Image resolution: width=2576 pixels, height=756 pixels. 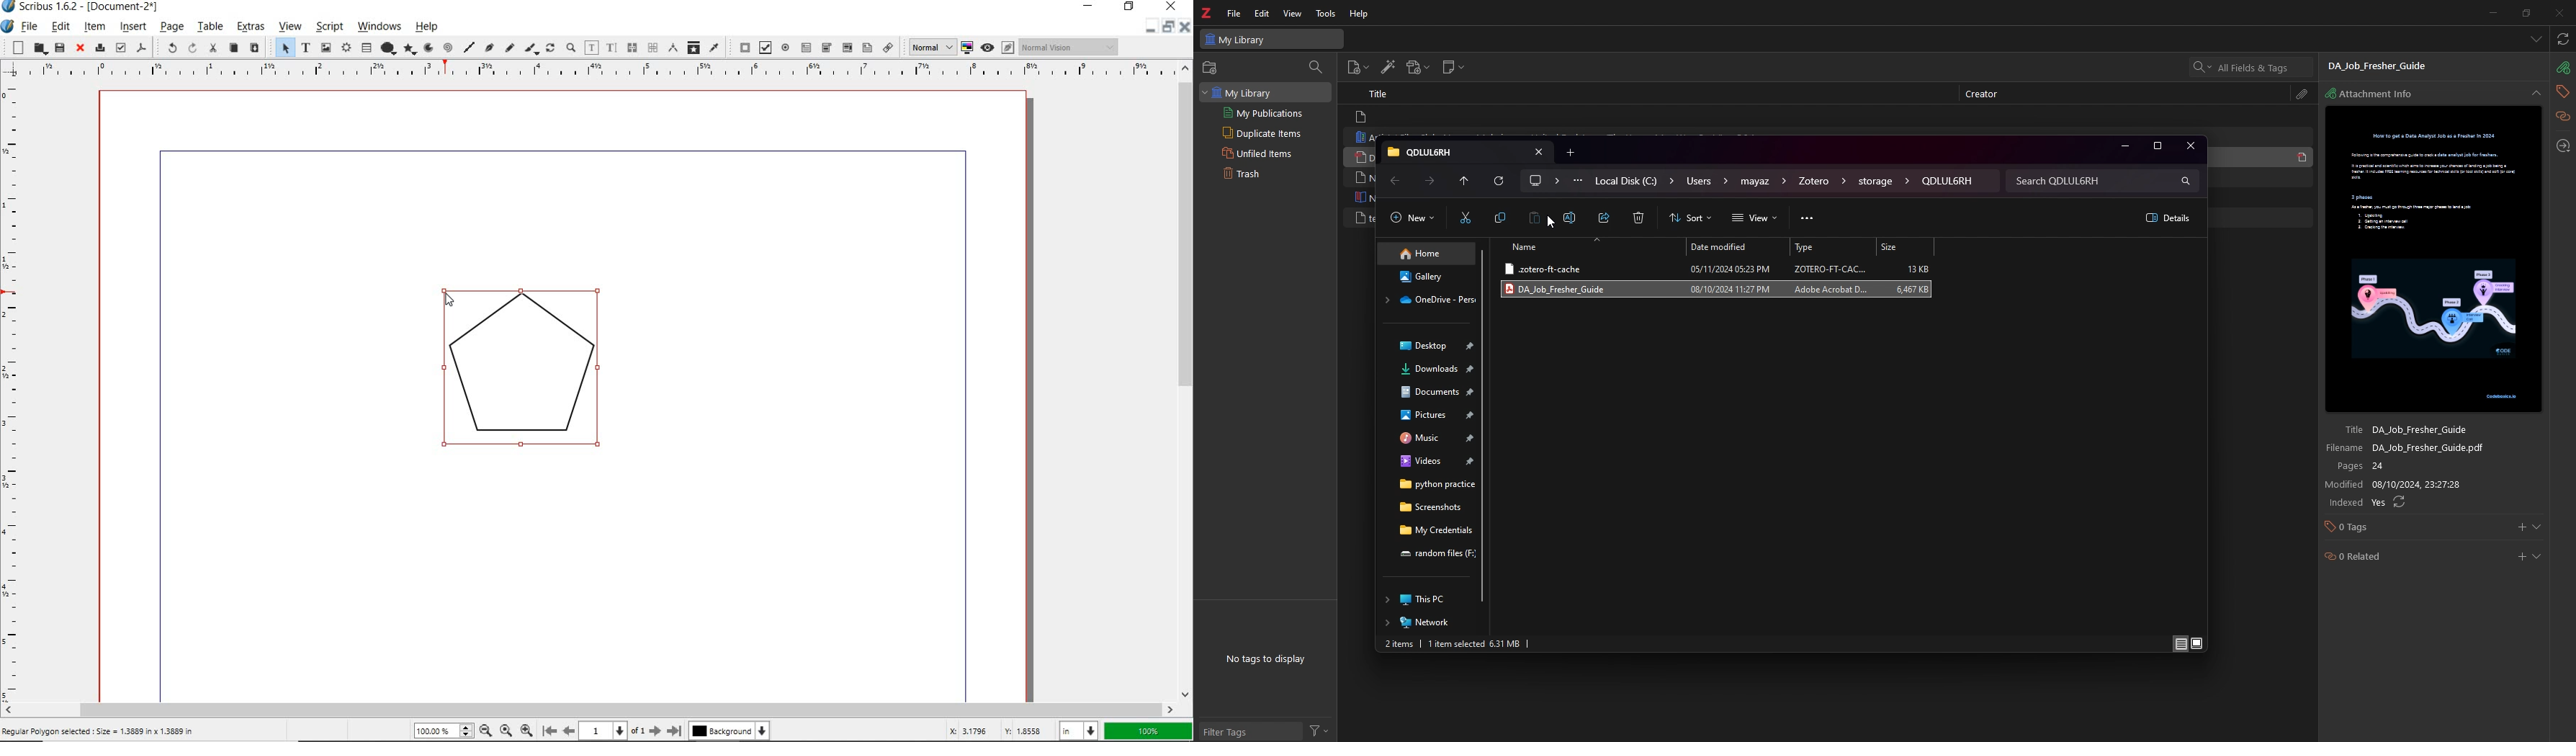 I want to click on pictures, so click(x=1430, y=415).